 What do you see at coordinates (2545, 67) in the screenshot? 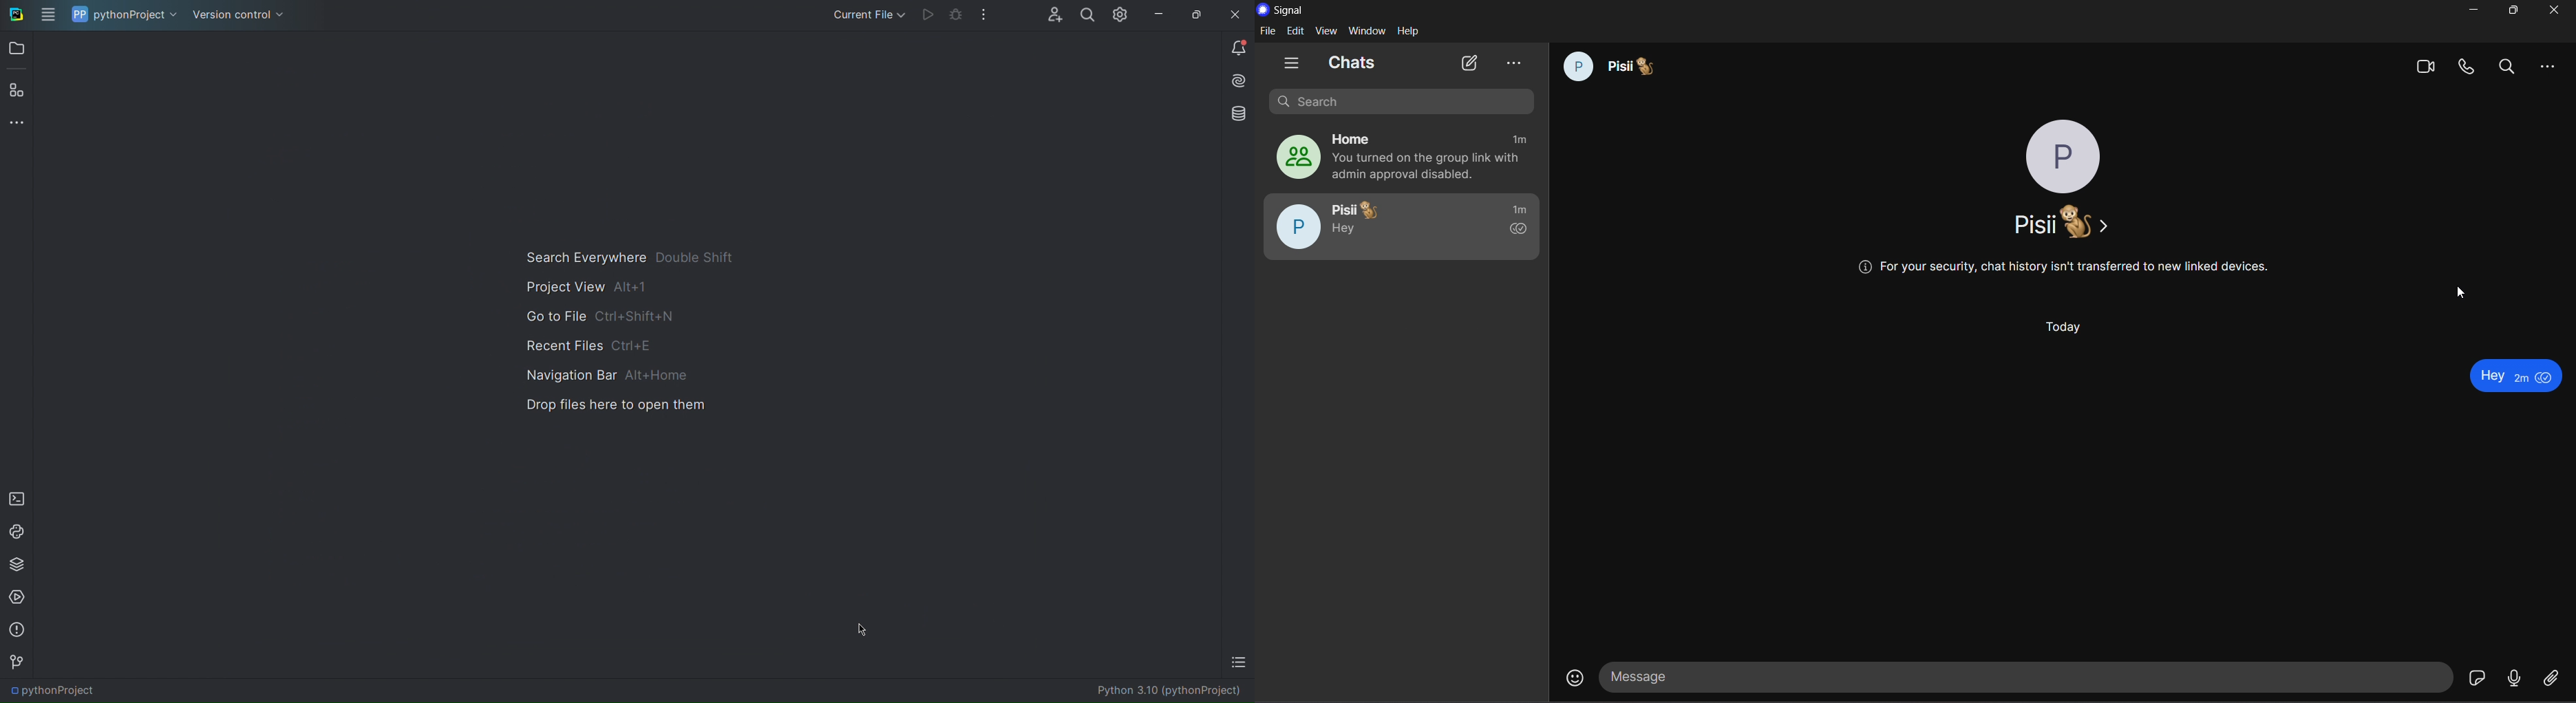
I see `more` at bounding box center [2545, 67].